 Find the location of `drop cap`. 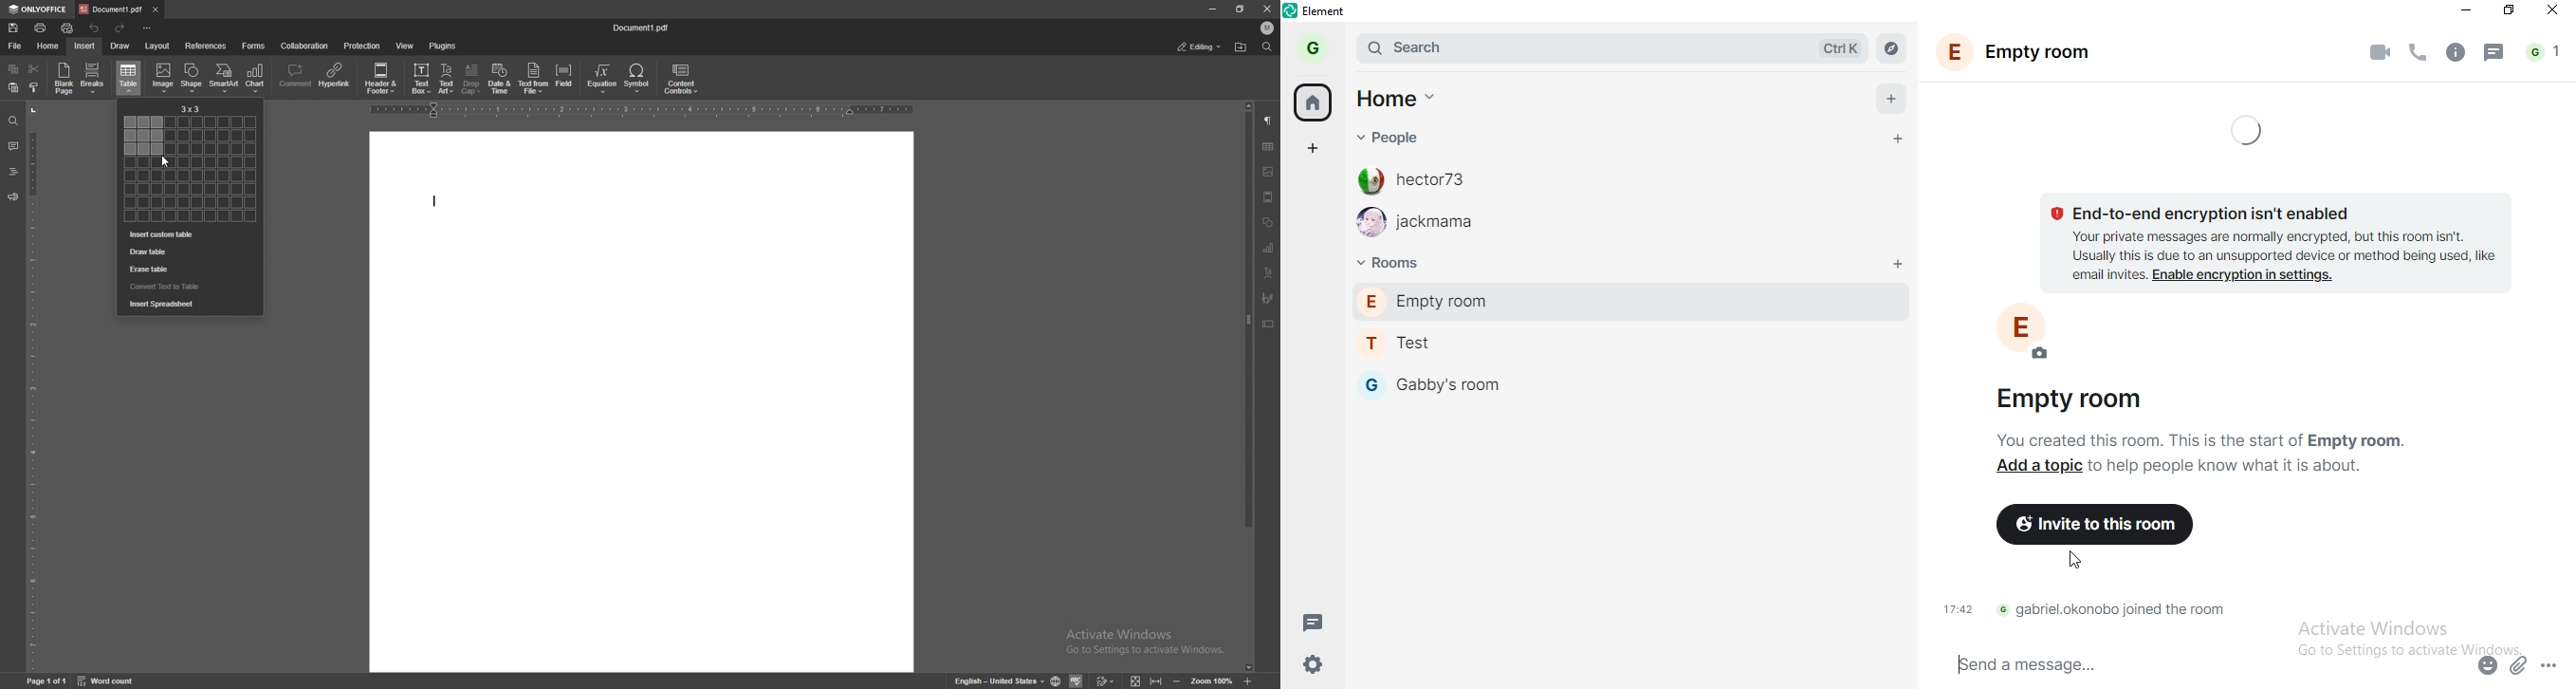

drop cap is located at coordinates (471, 79).